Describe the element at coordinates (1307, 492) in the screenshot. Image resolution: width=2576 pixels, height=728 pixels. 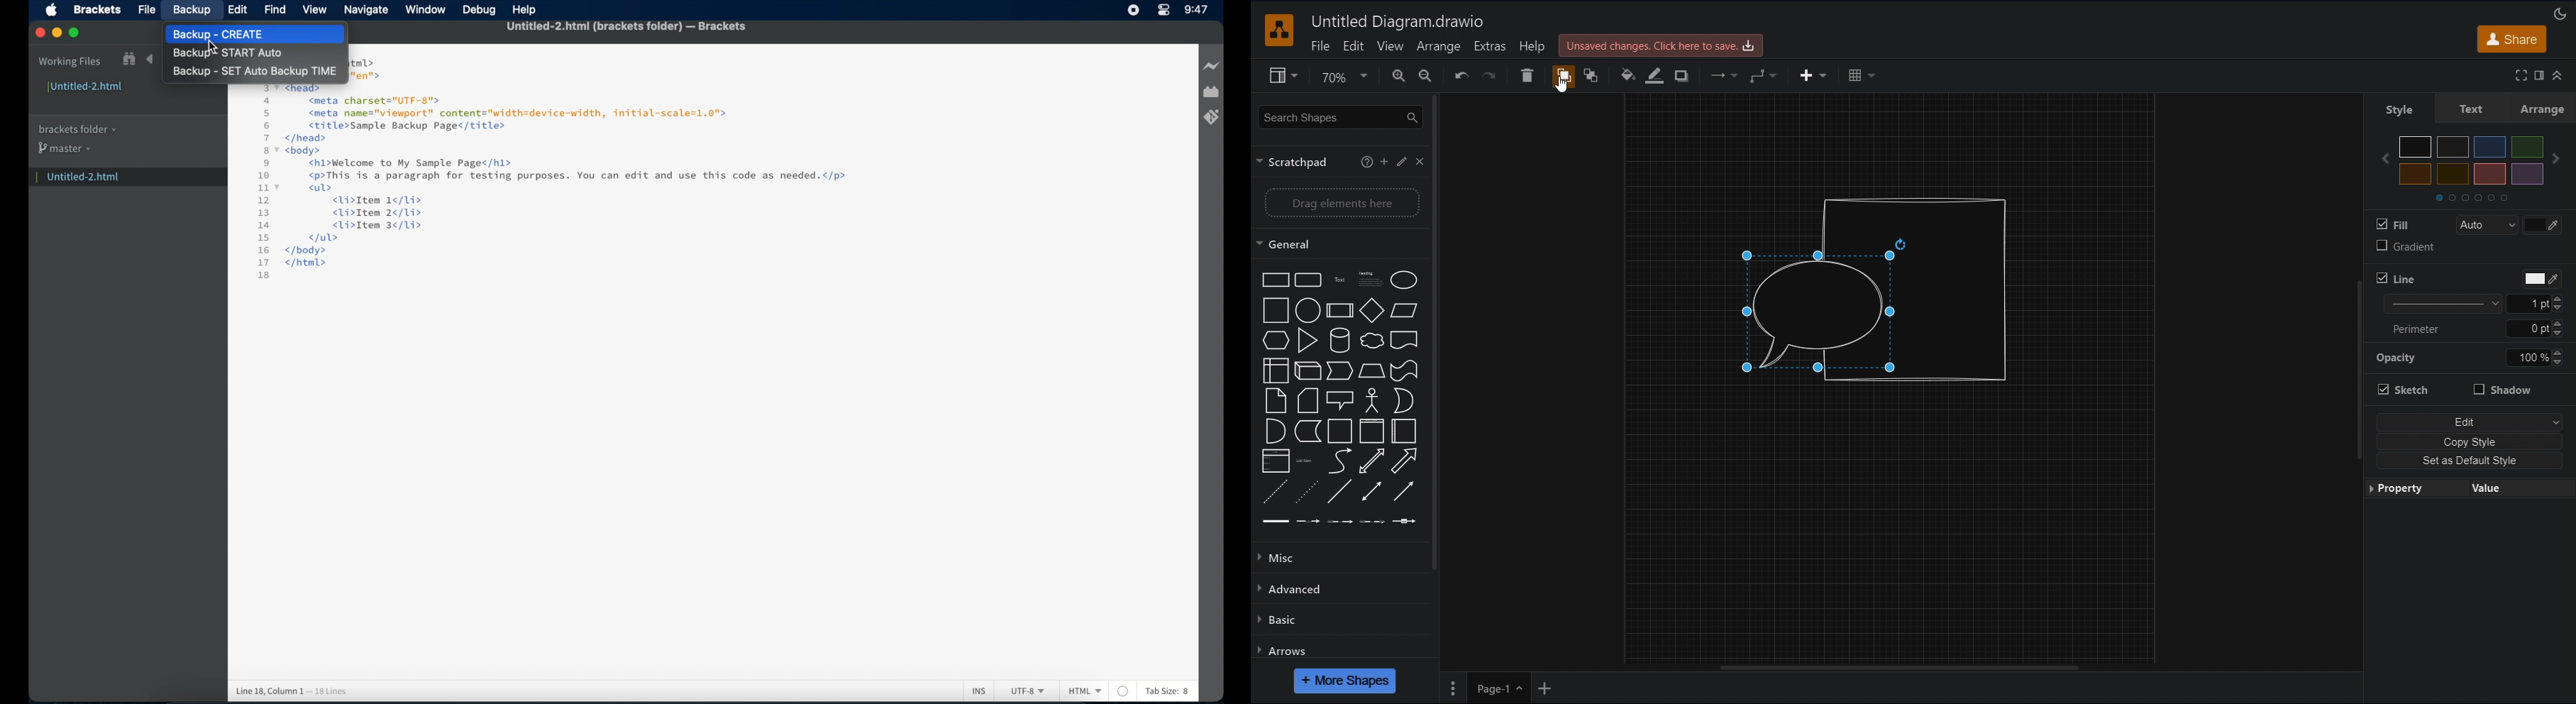
I see `Dotted line` at that location.